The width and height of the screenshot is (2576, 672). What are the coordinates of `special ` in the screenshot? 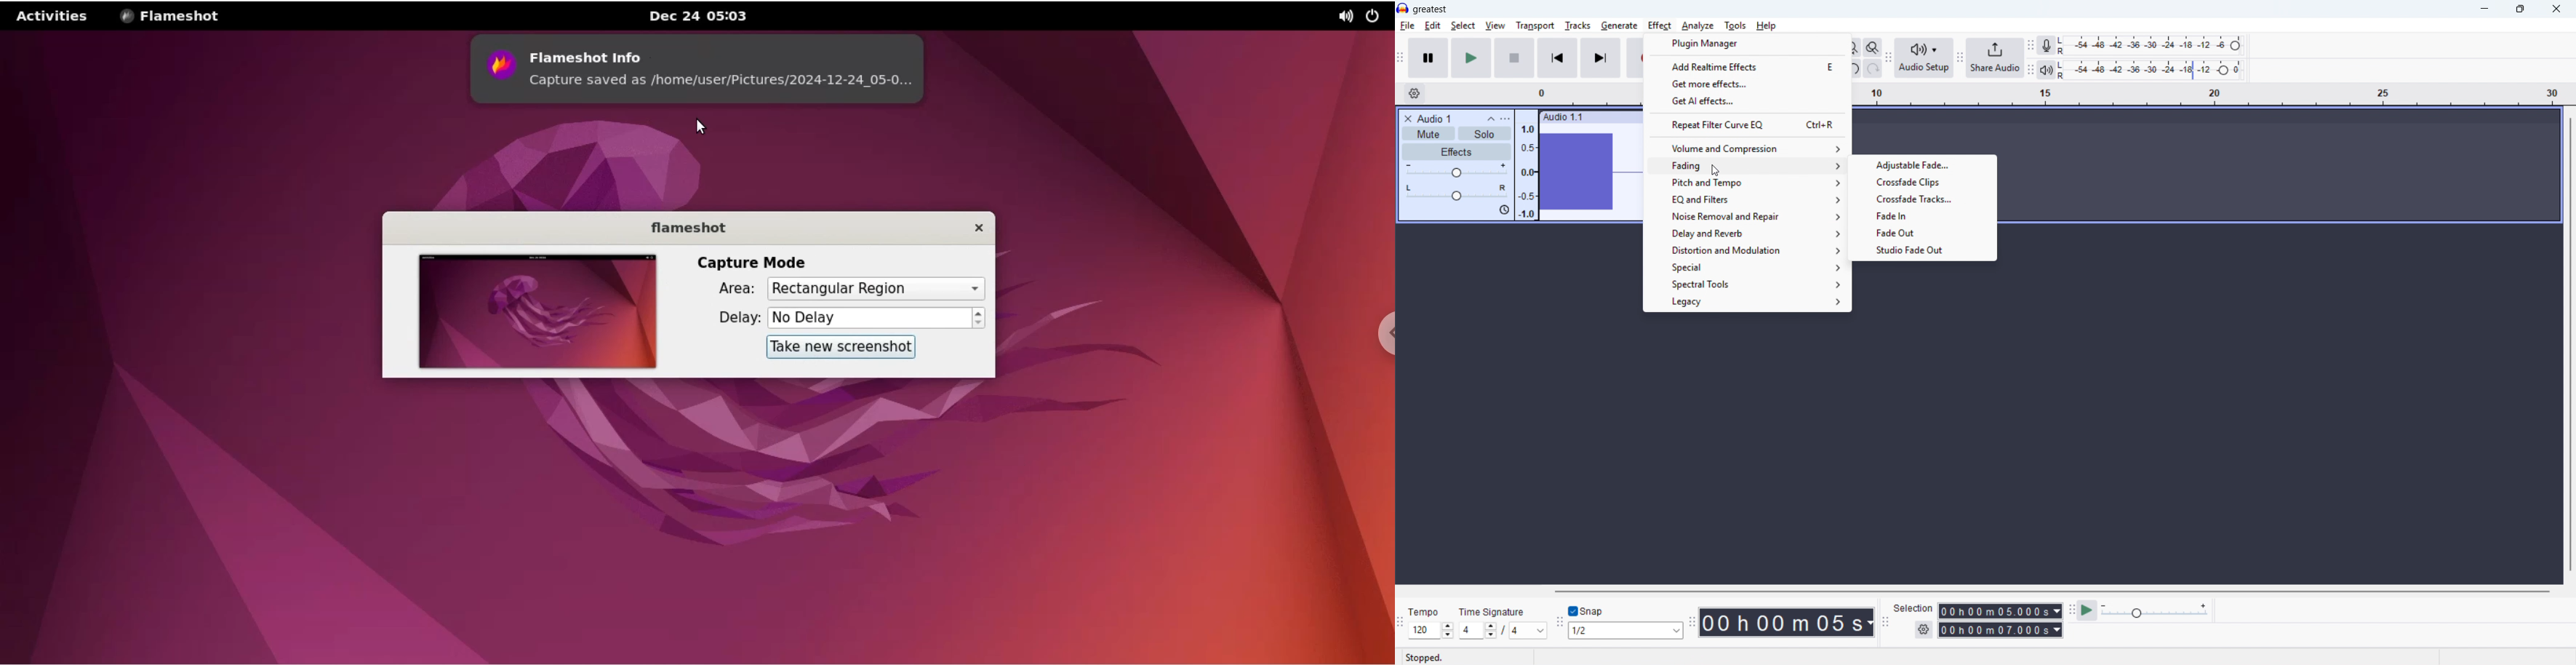 It's located at (1748, 268).